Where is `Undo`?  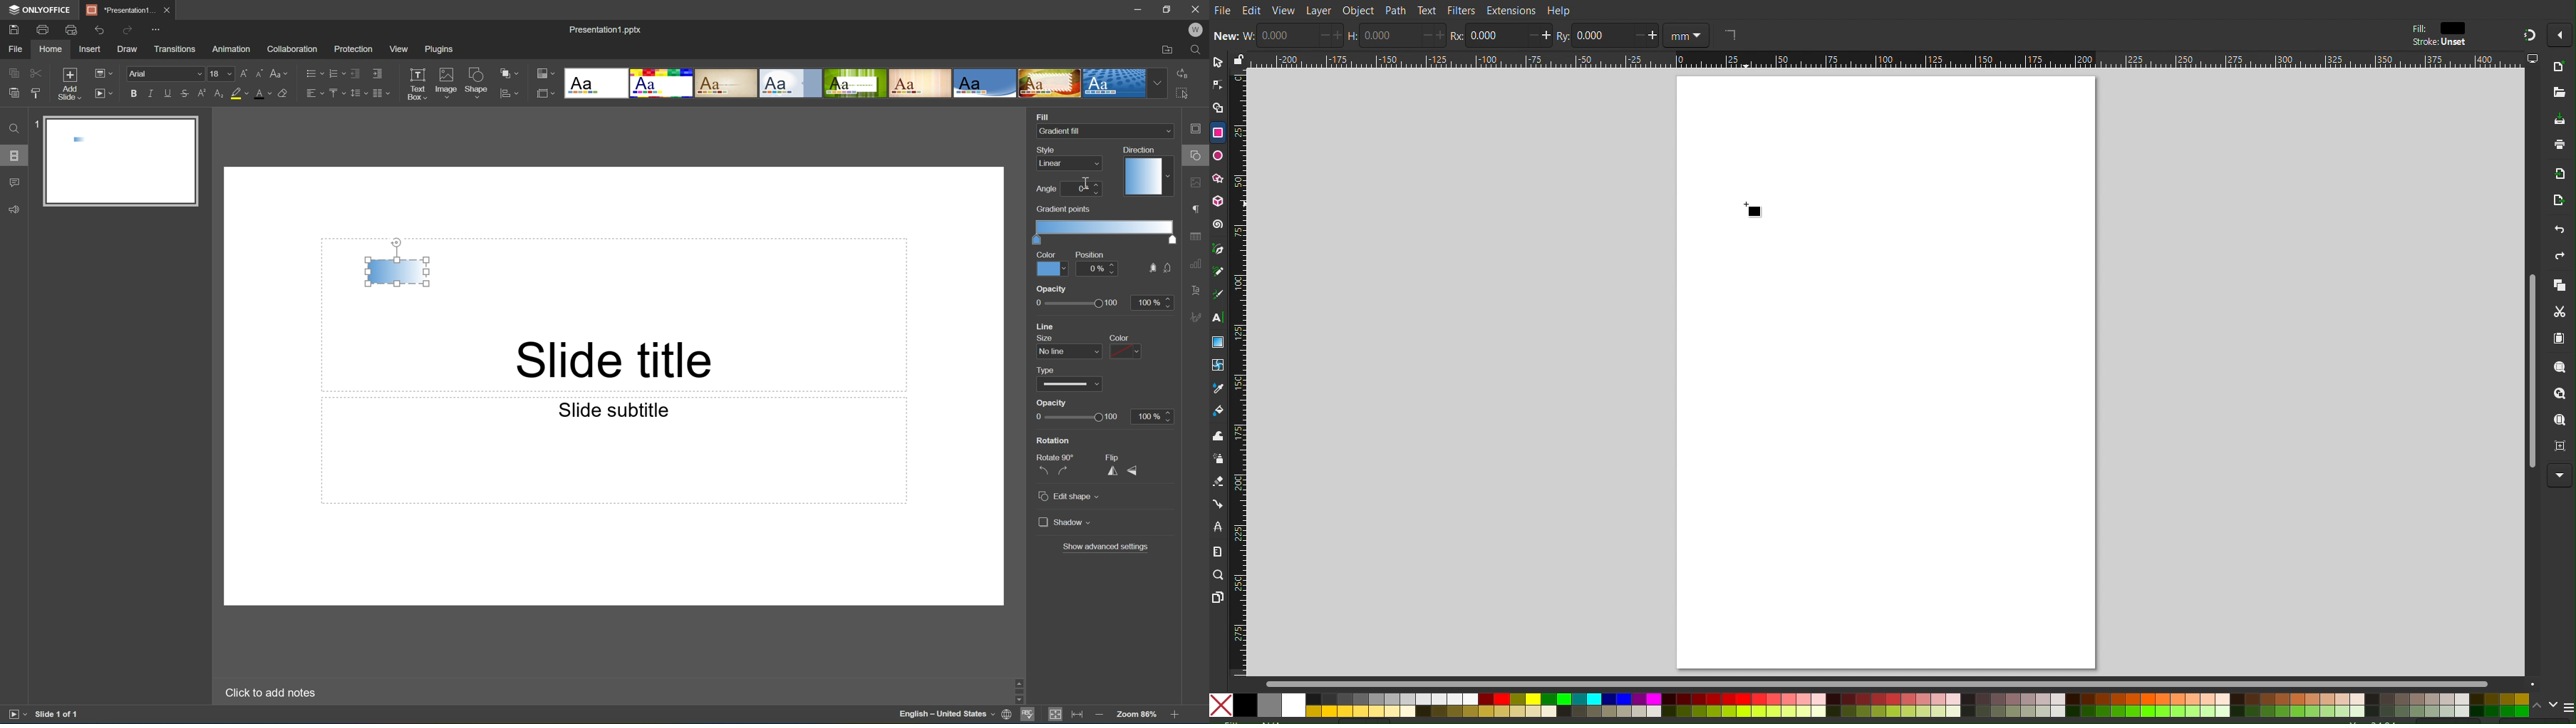
Undo is located at coordinates (98, 30).